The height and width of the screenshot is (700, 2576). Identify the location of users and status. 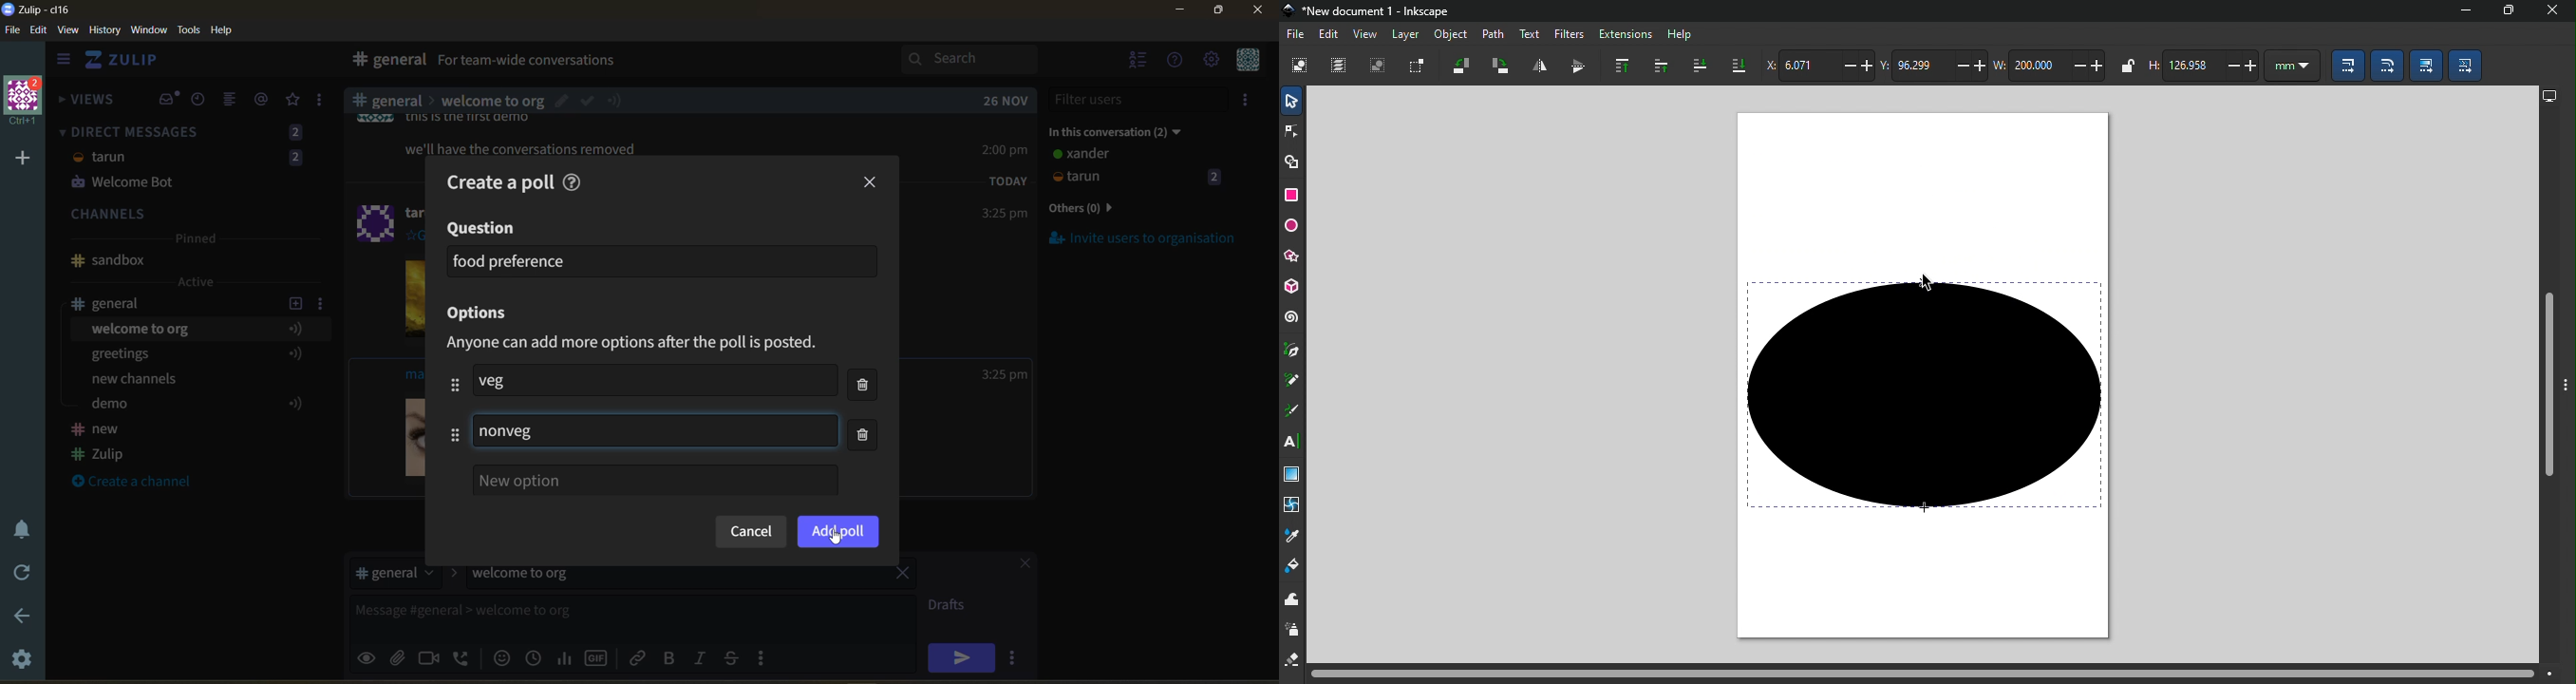
(1139, 168).